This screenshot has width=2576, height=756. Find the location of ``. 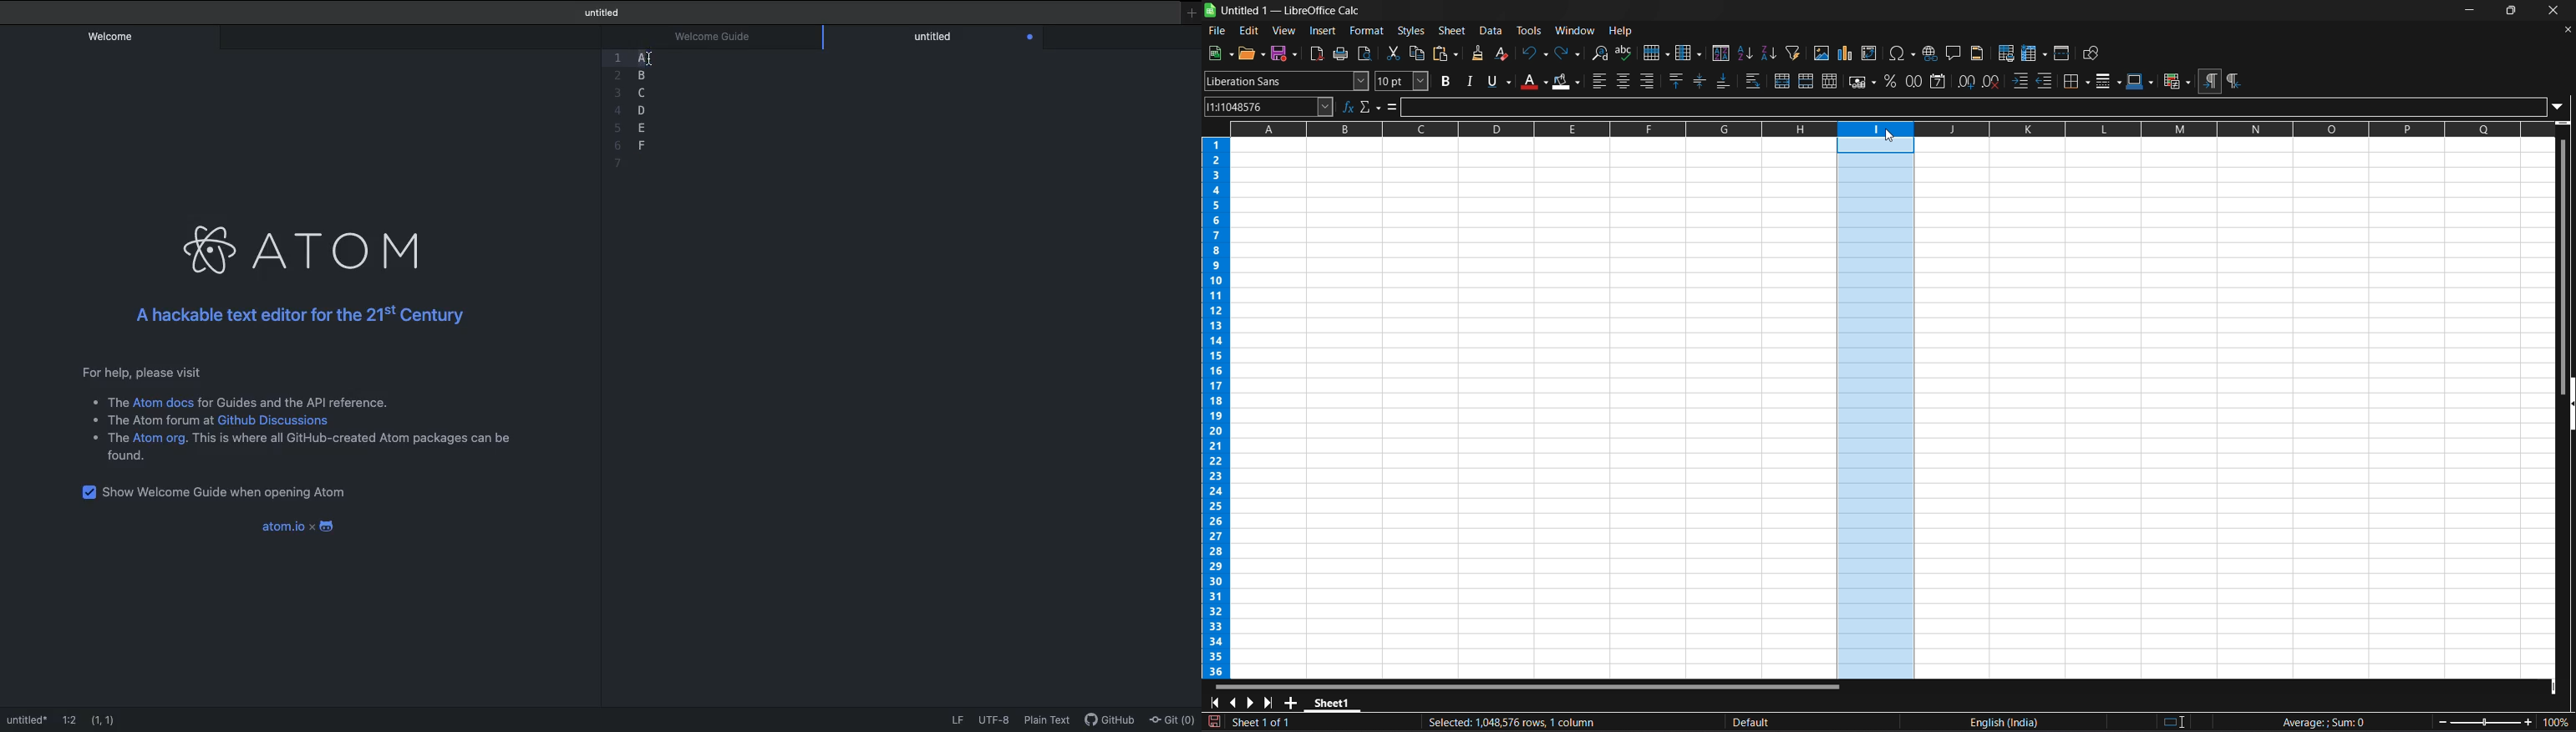

 is located at coordinates (614, 76).